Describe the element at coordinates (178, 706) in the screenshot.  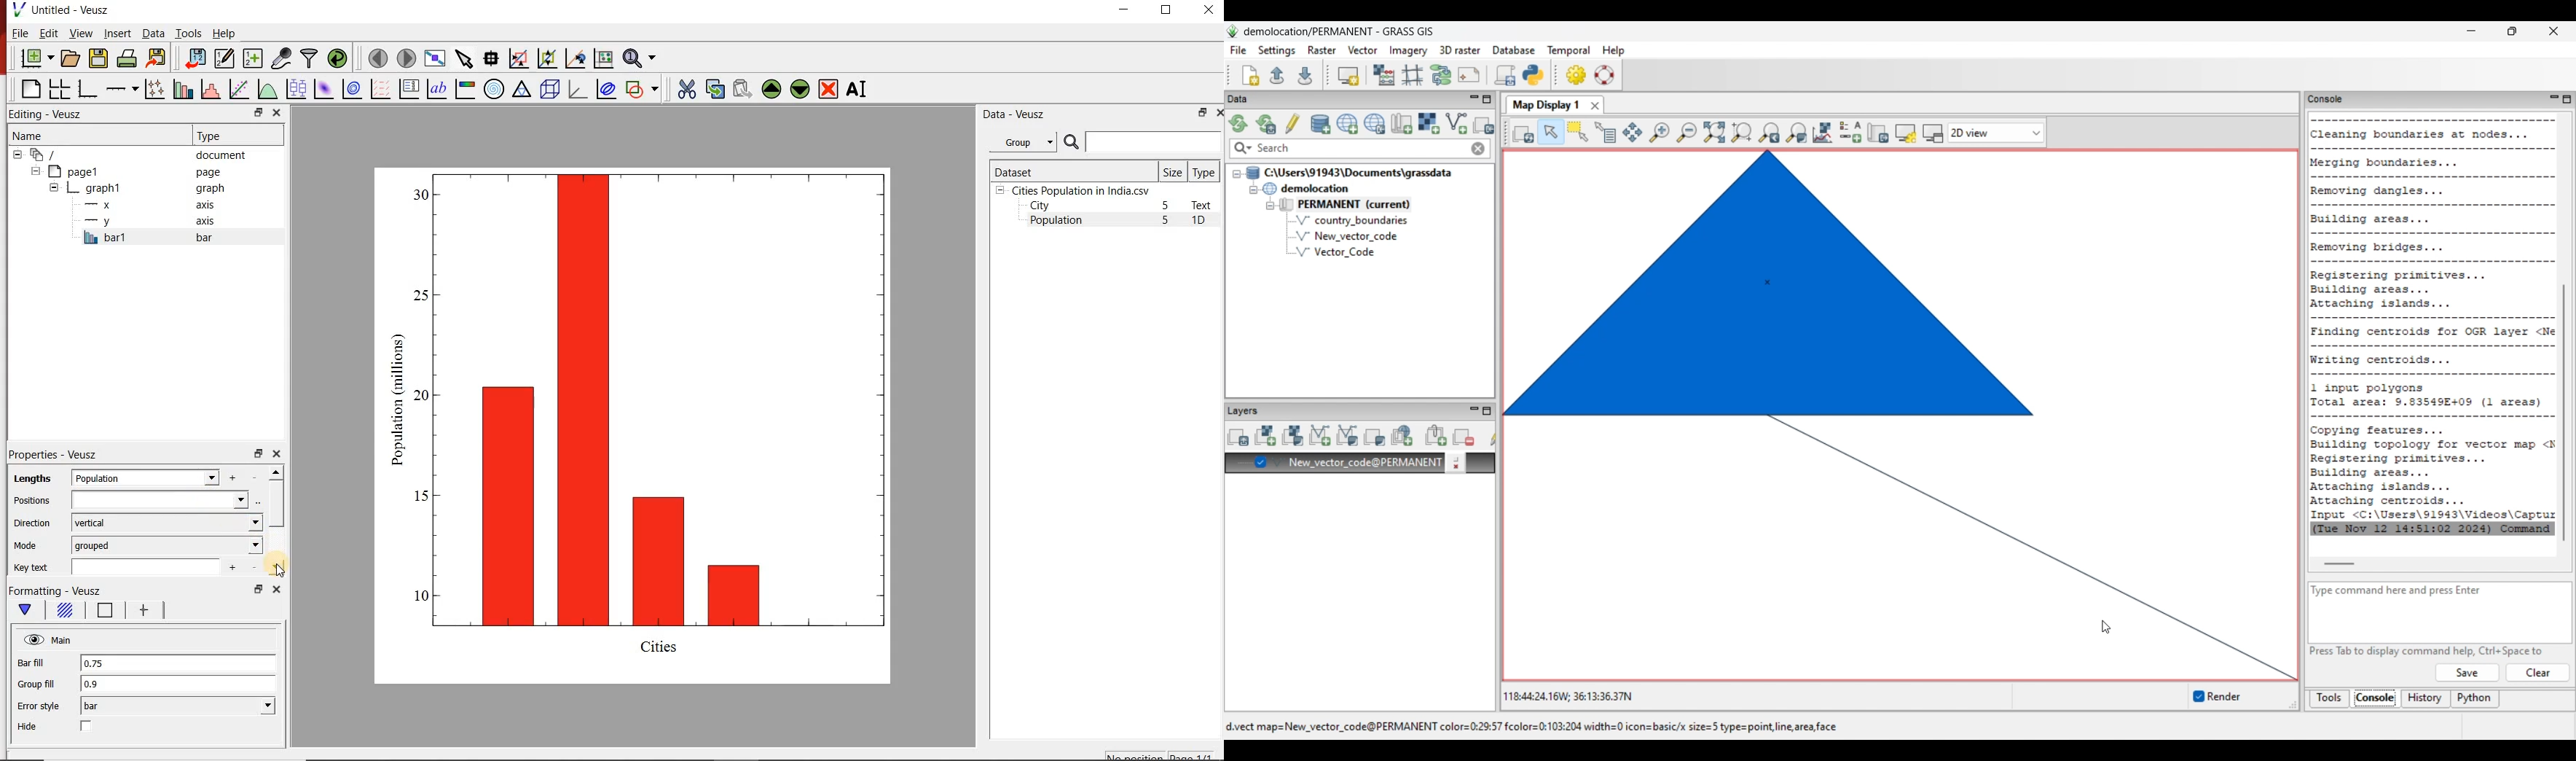
I see `bar` at that location.